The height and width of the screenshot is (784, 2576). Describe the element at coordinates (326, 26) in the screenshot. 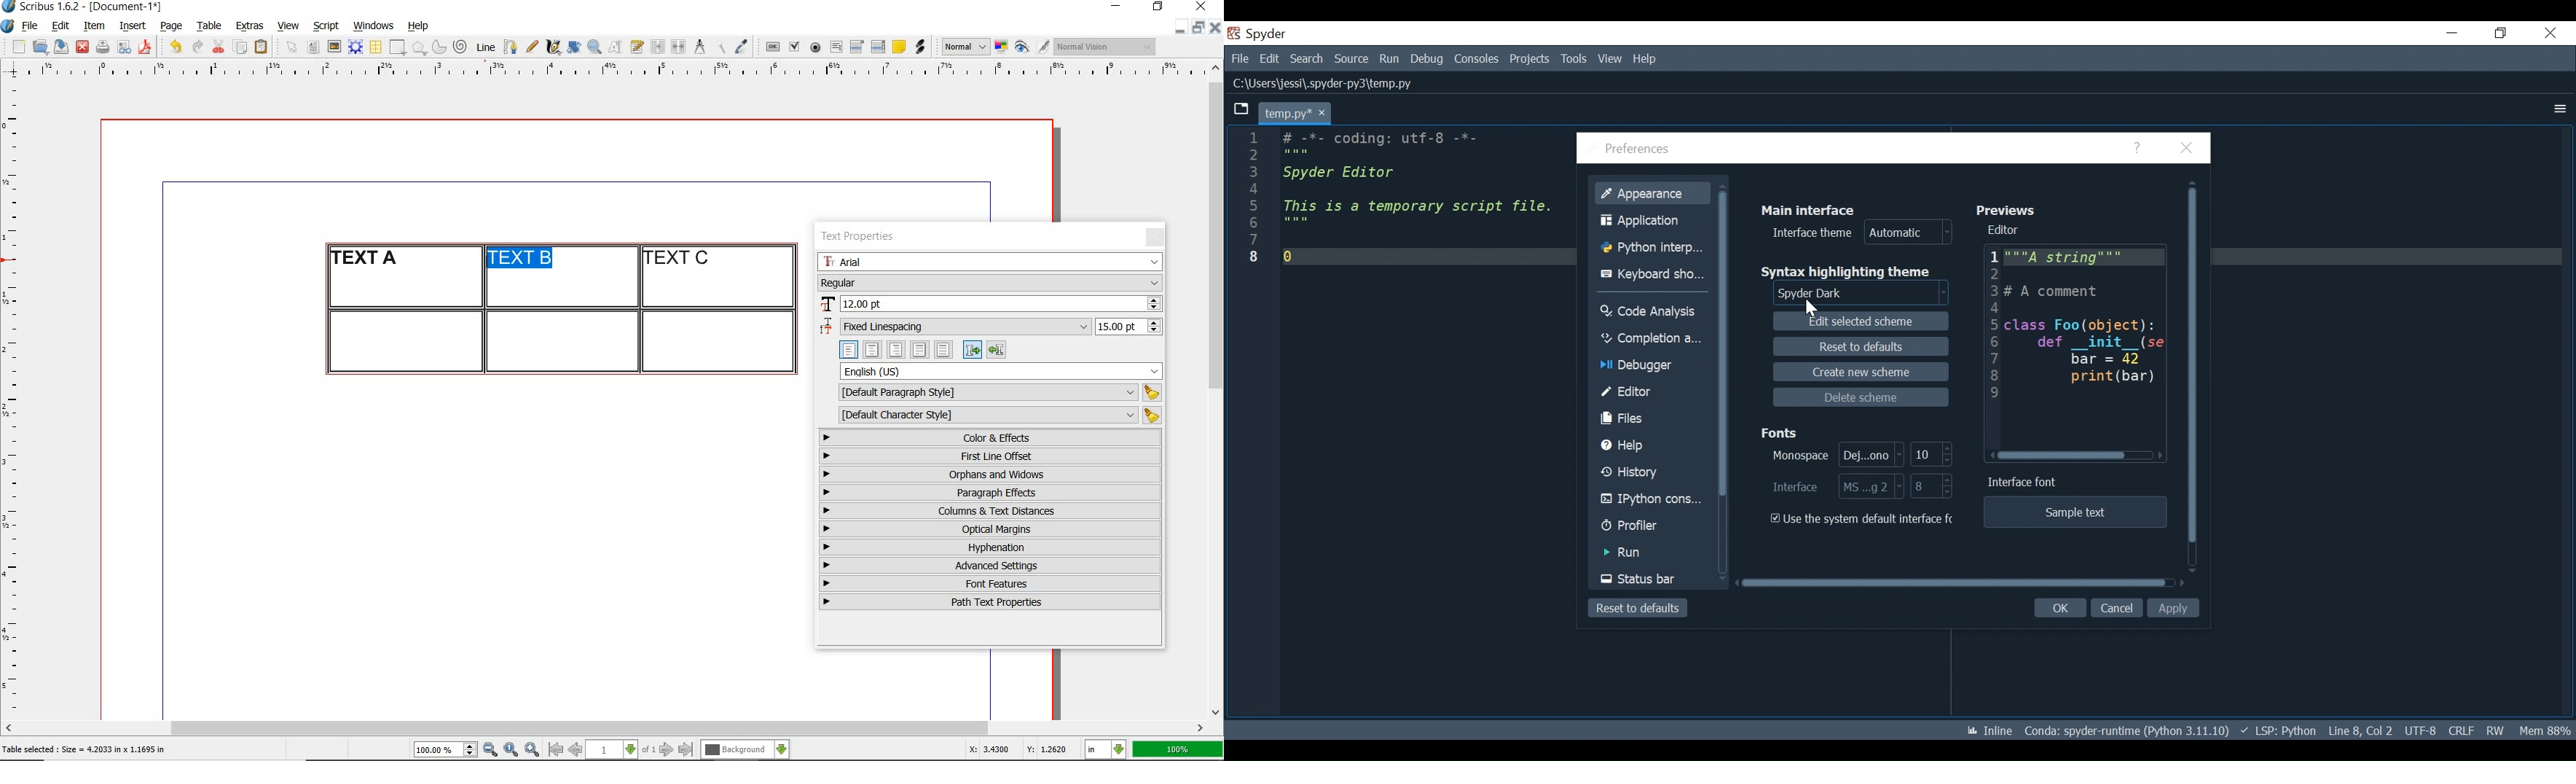

I see `script` at that location.